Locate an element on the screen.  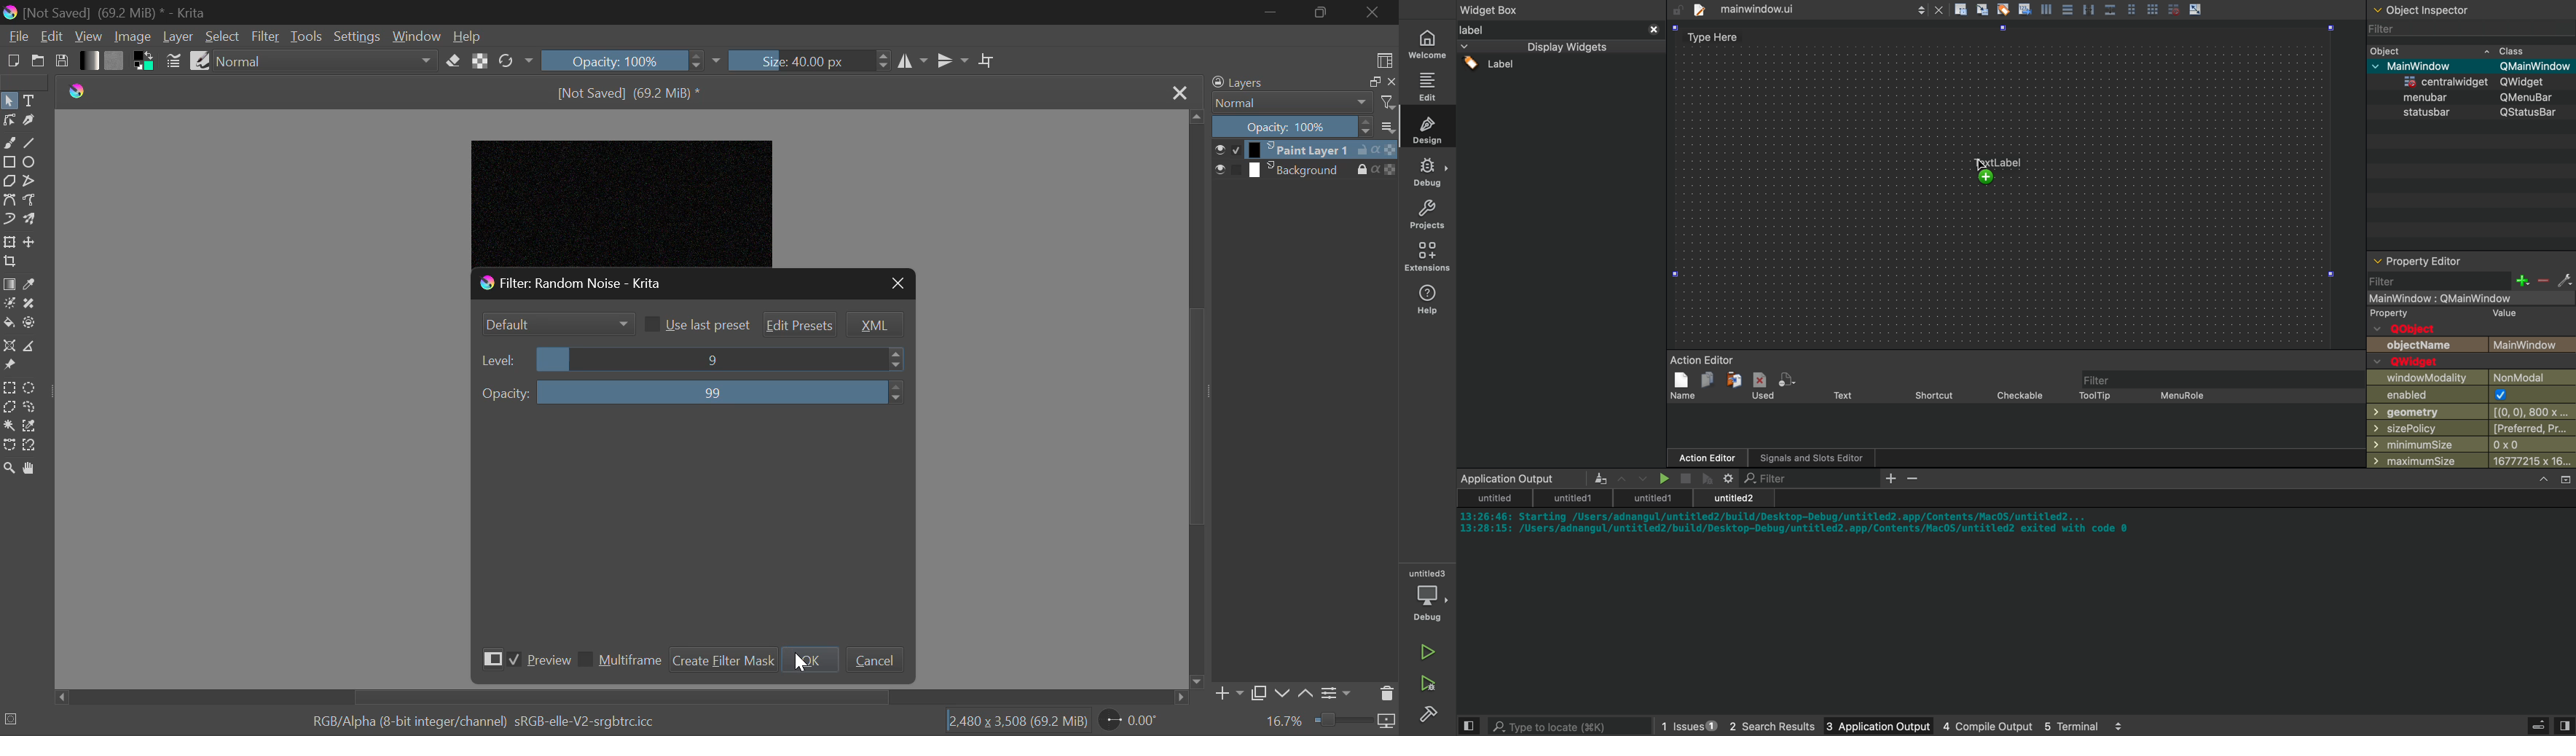
Close is located at coordinates (1179, 90).